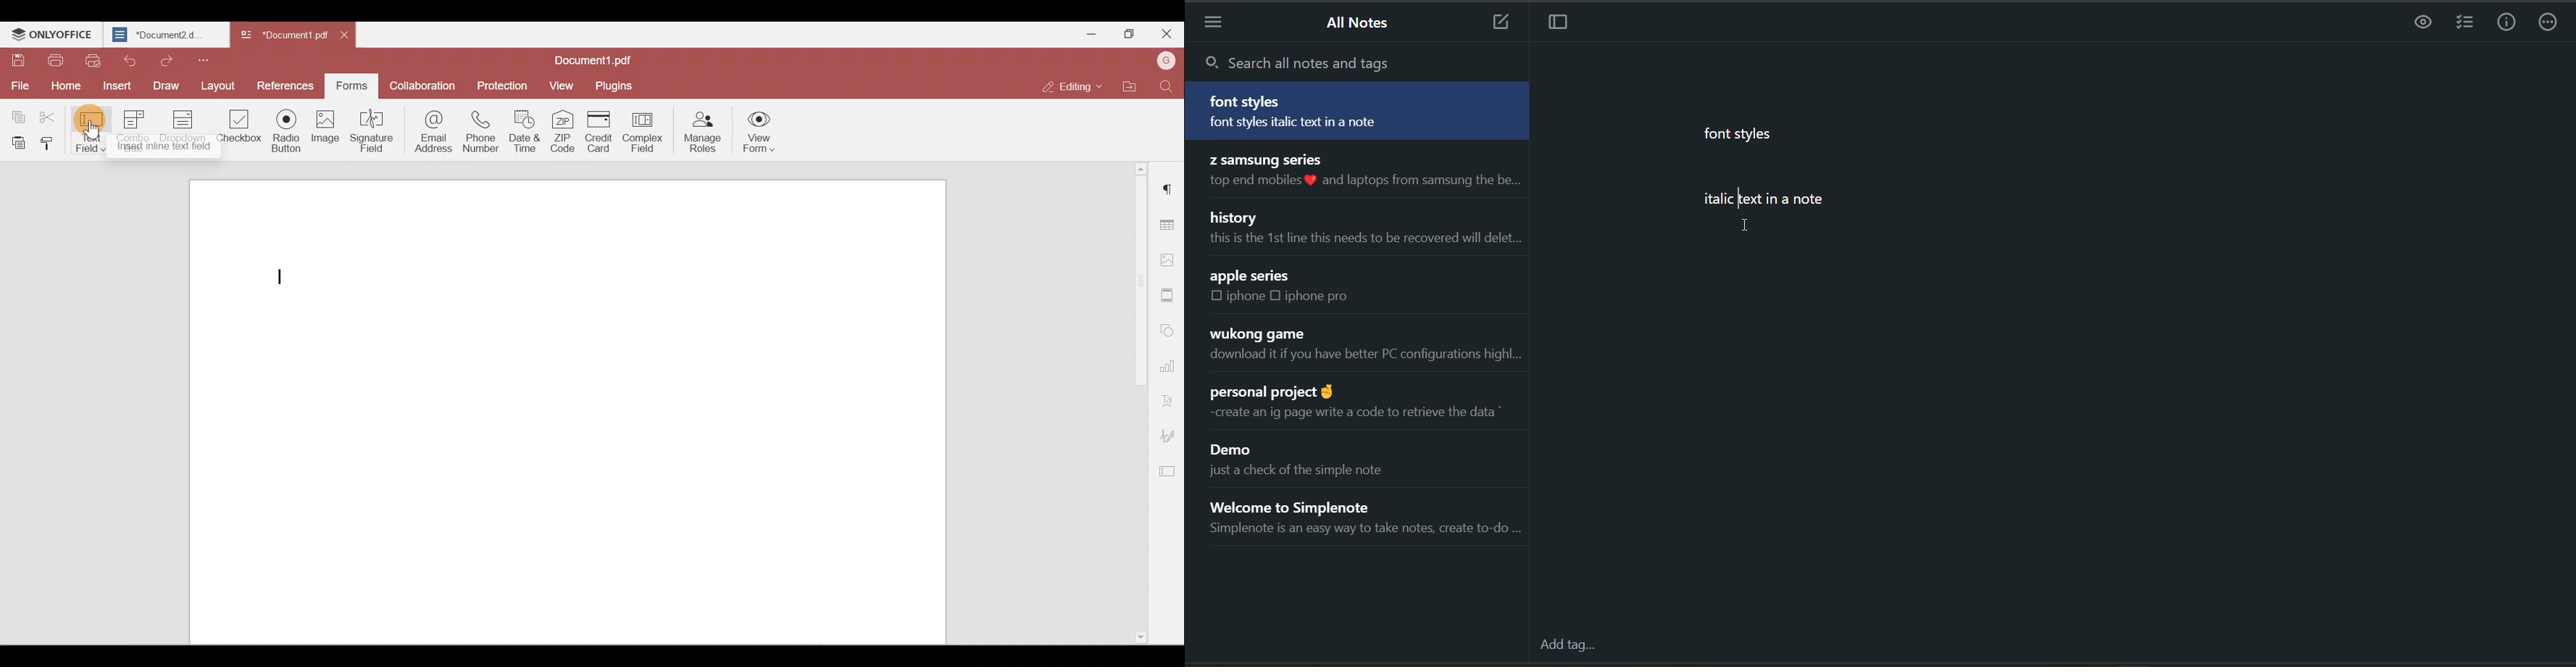 Image resolution: width=2576 pixels, height=672 pixels. Describe the element at coordinates (283, 85) in the screenshot. I see `References` at that location.